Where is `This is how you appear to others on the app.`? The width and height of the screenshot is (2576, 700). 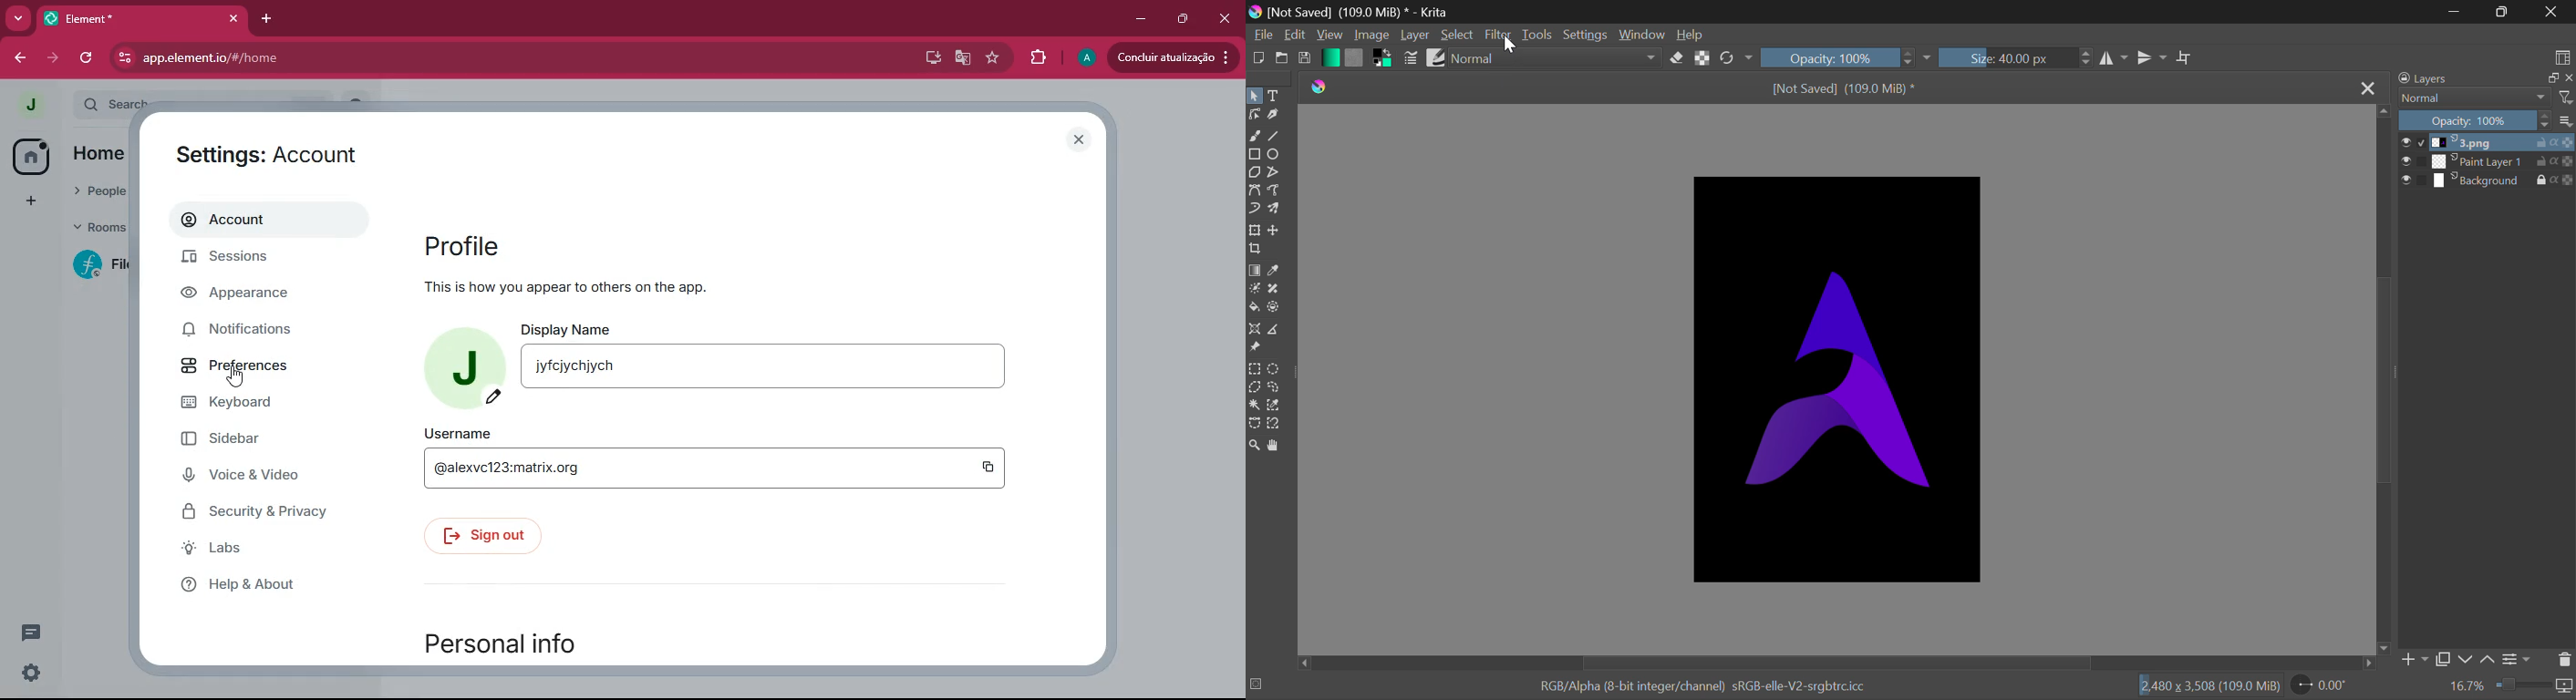 This is how you appear to others on the app. is located at coordinates (579, 286).